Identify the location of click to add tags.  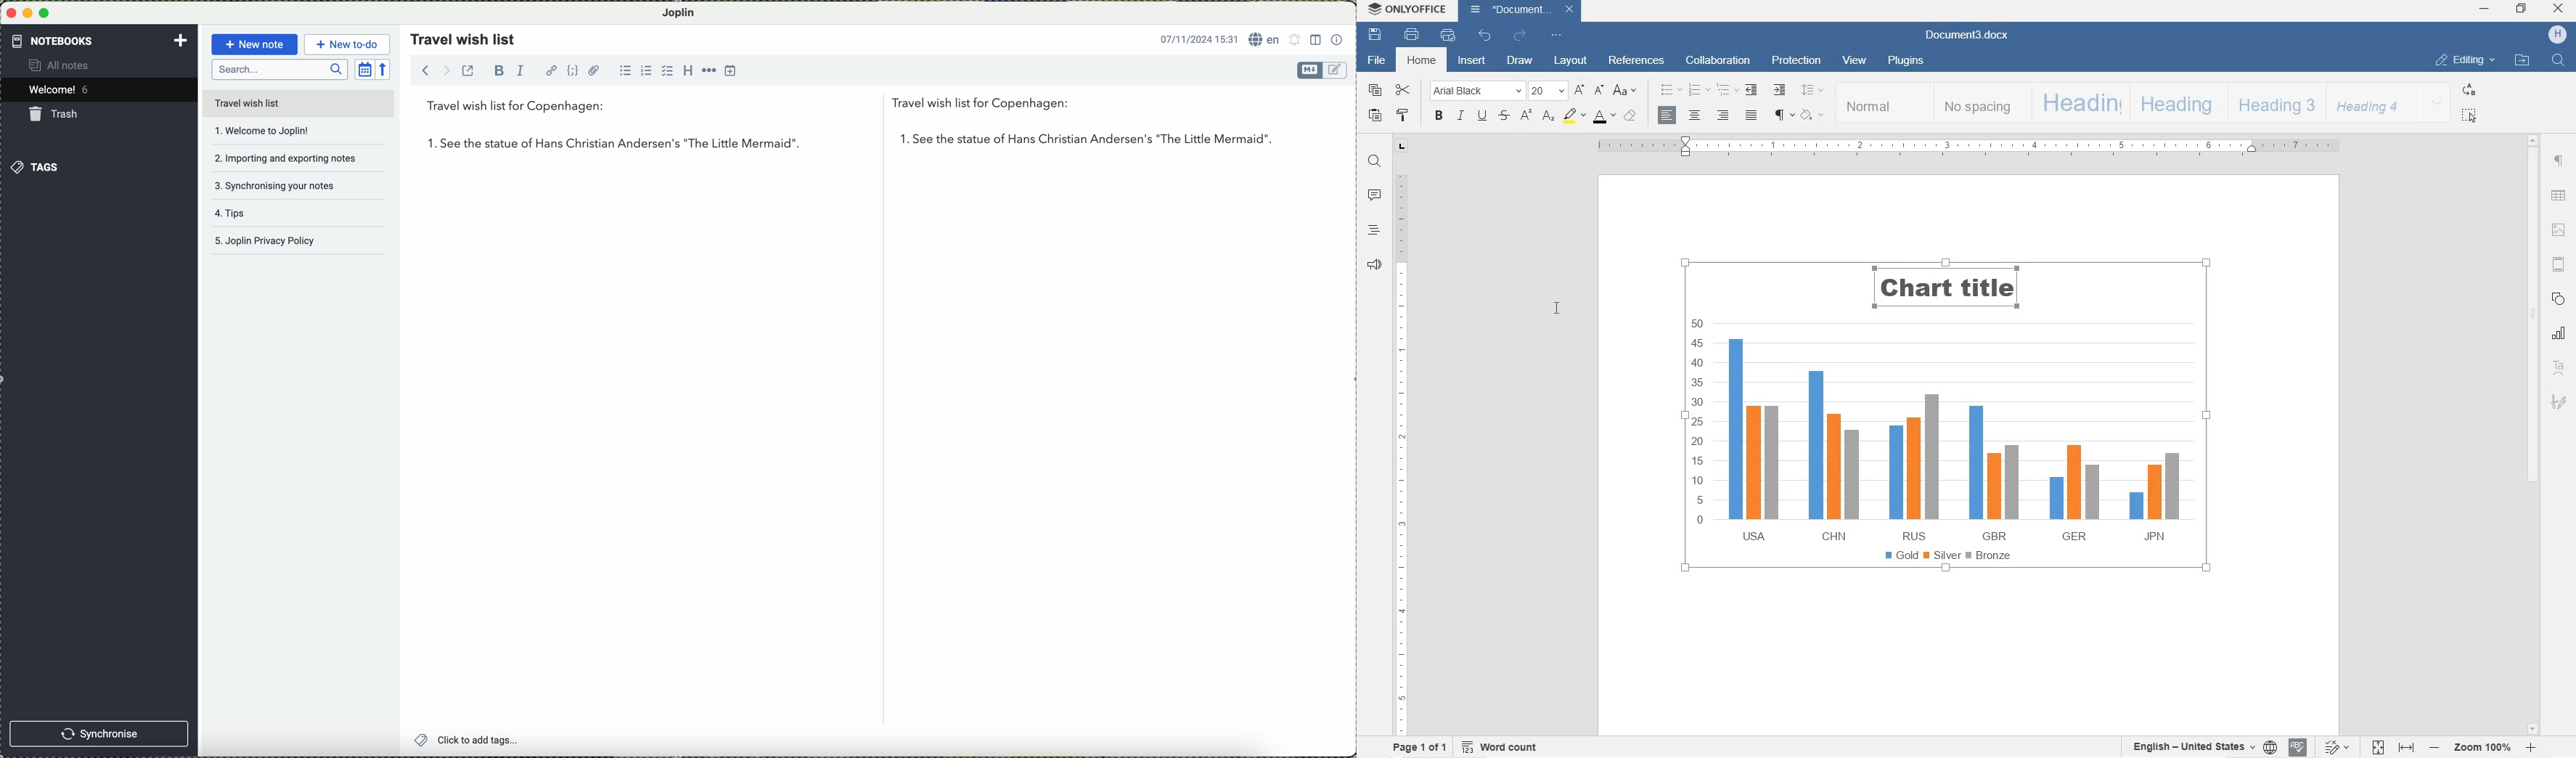
(494, 741).